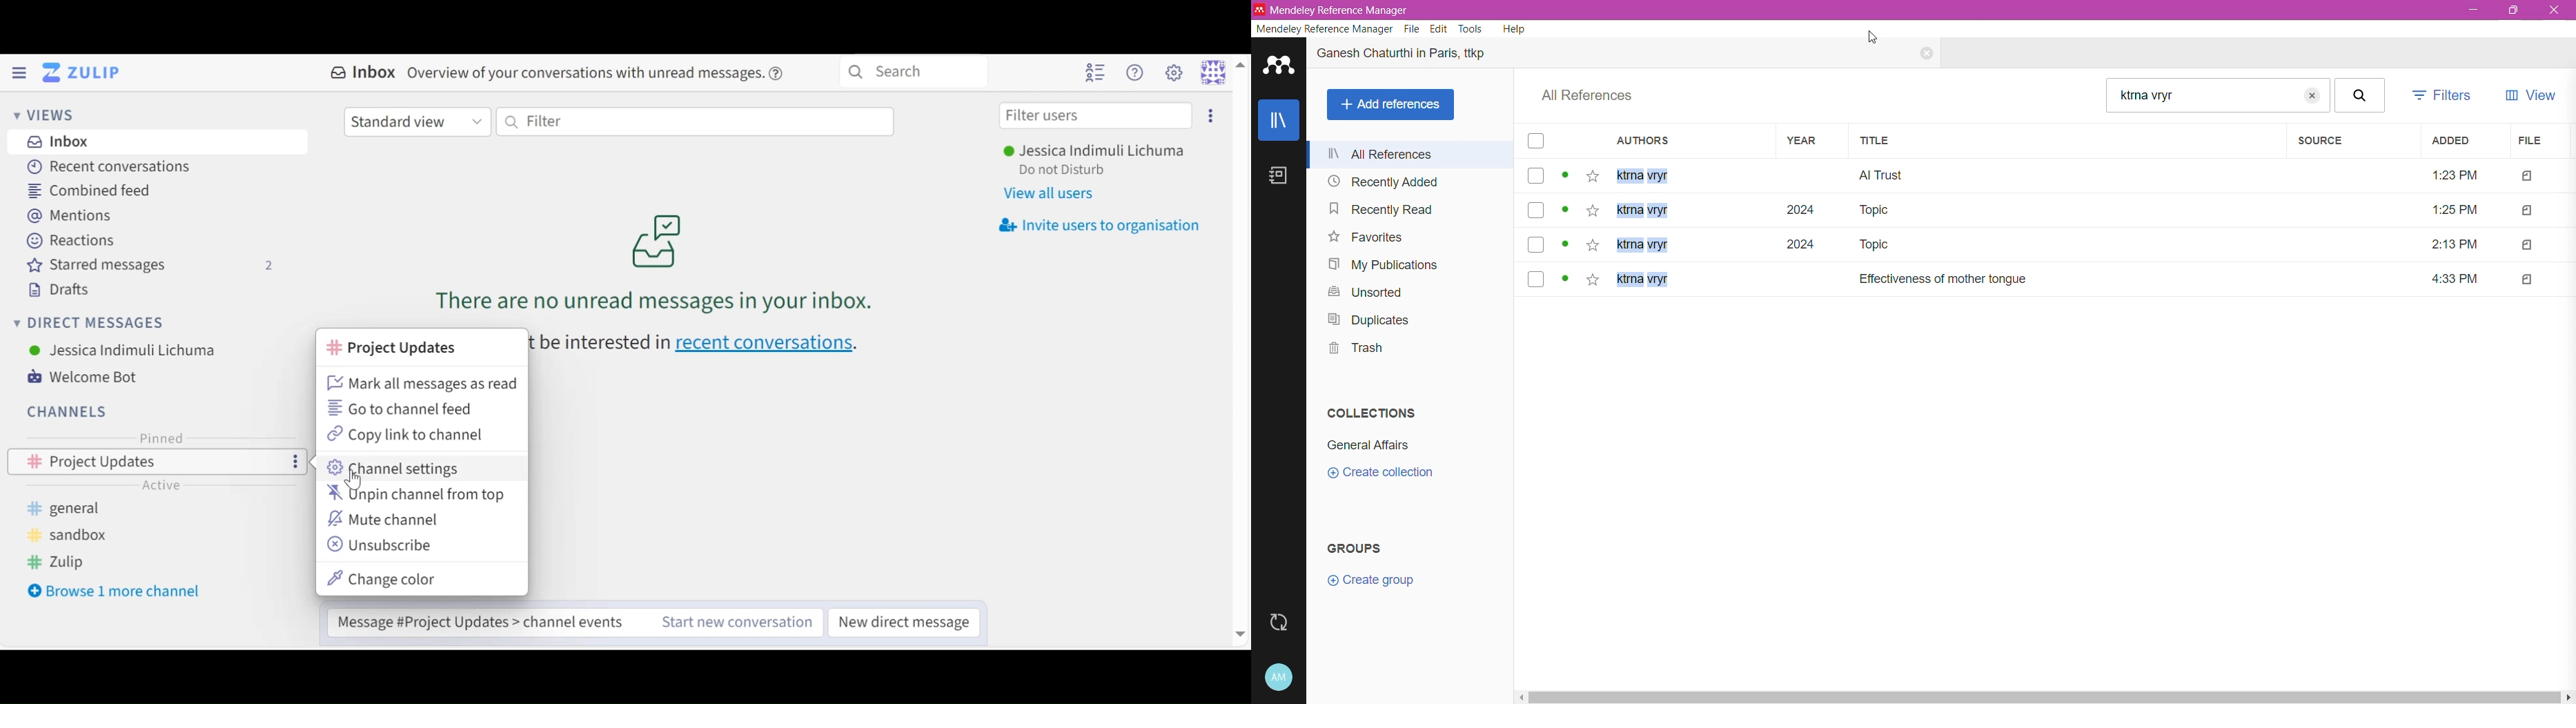 This screenshot has height=728, width=2576. What do you see at coordinates (914, 72) in the screenshot?
I see `Search` at bounding box center [914, 72].